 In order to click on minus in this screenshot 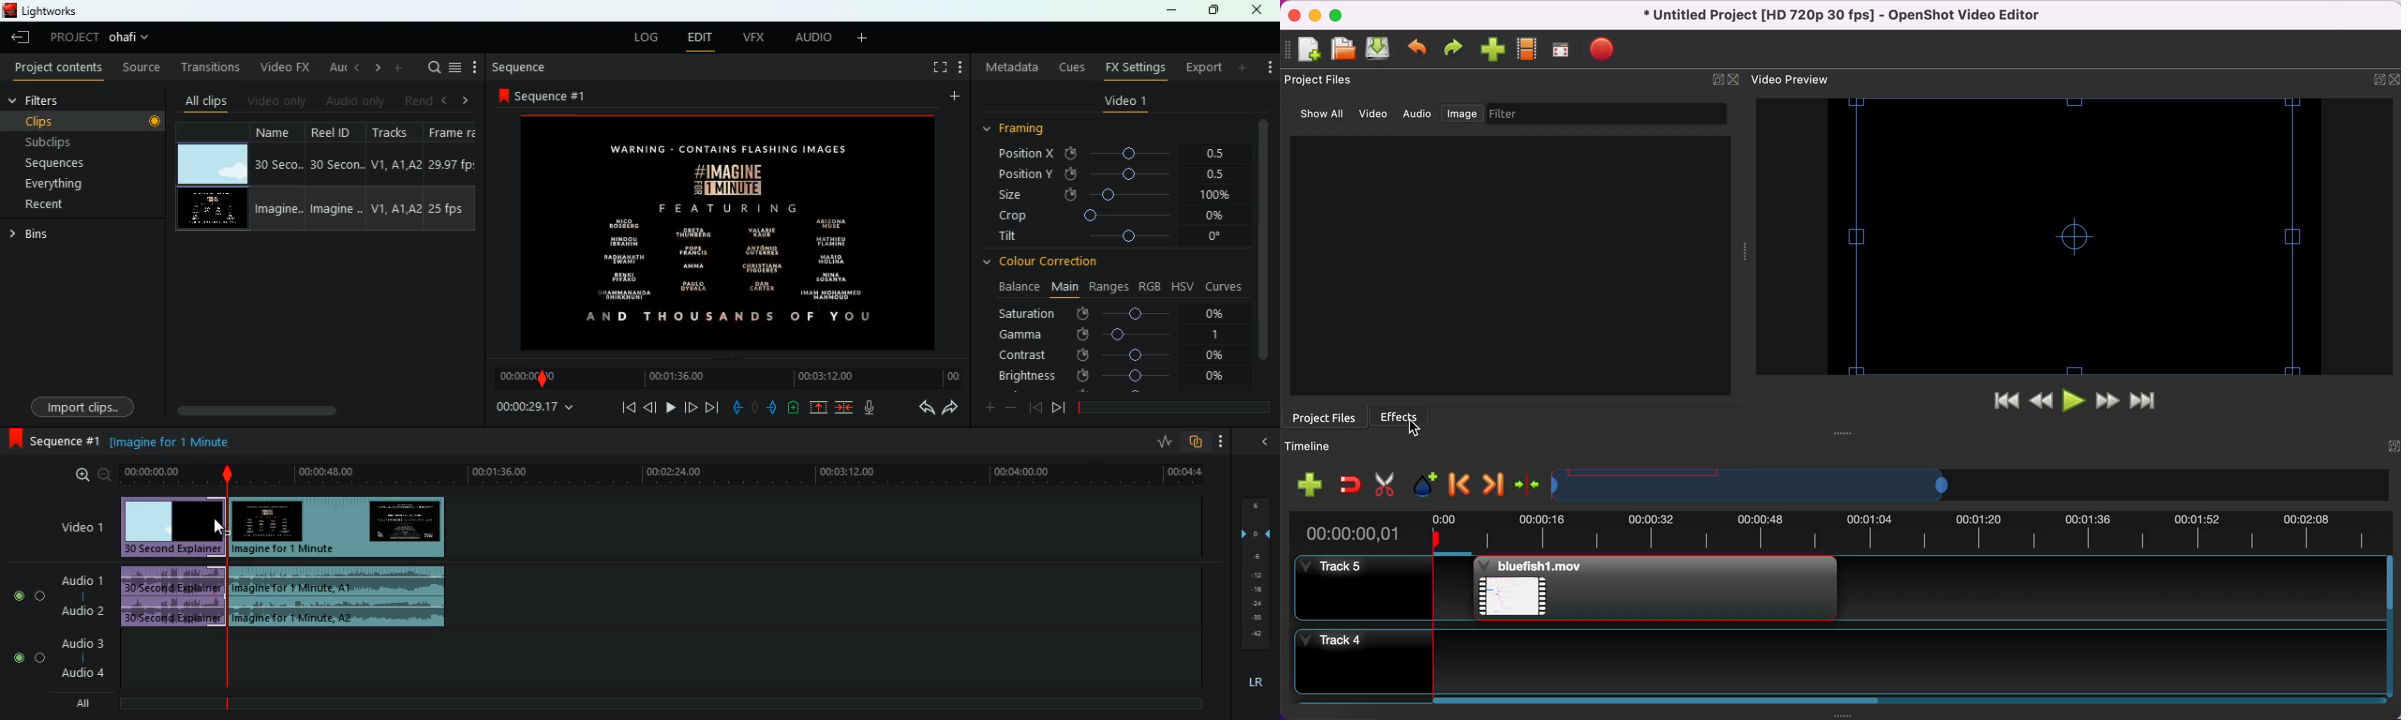, I will do `click(1014, 408)`.